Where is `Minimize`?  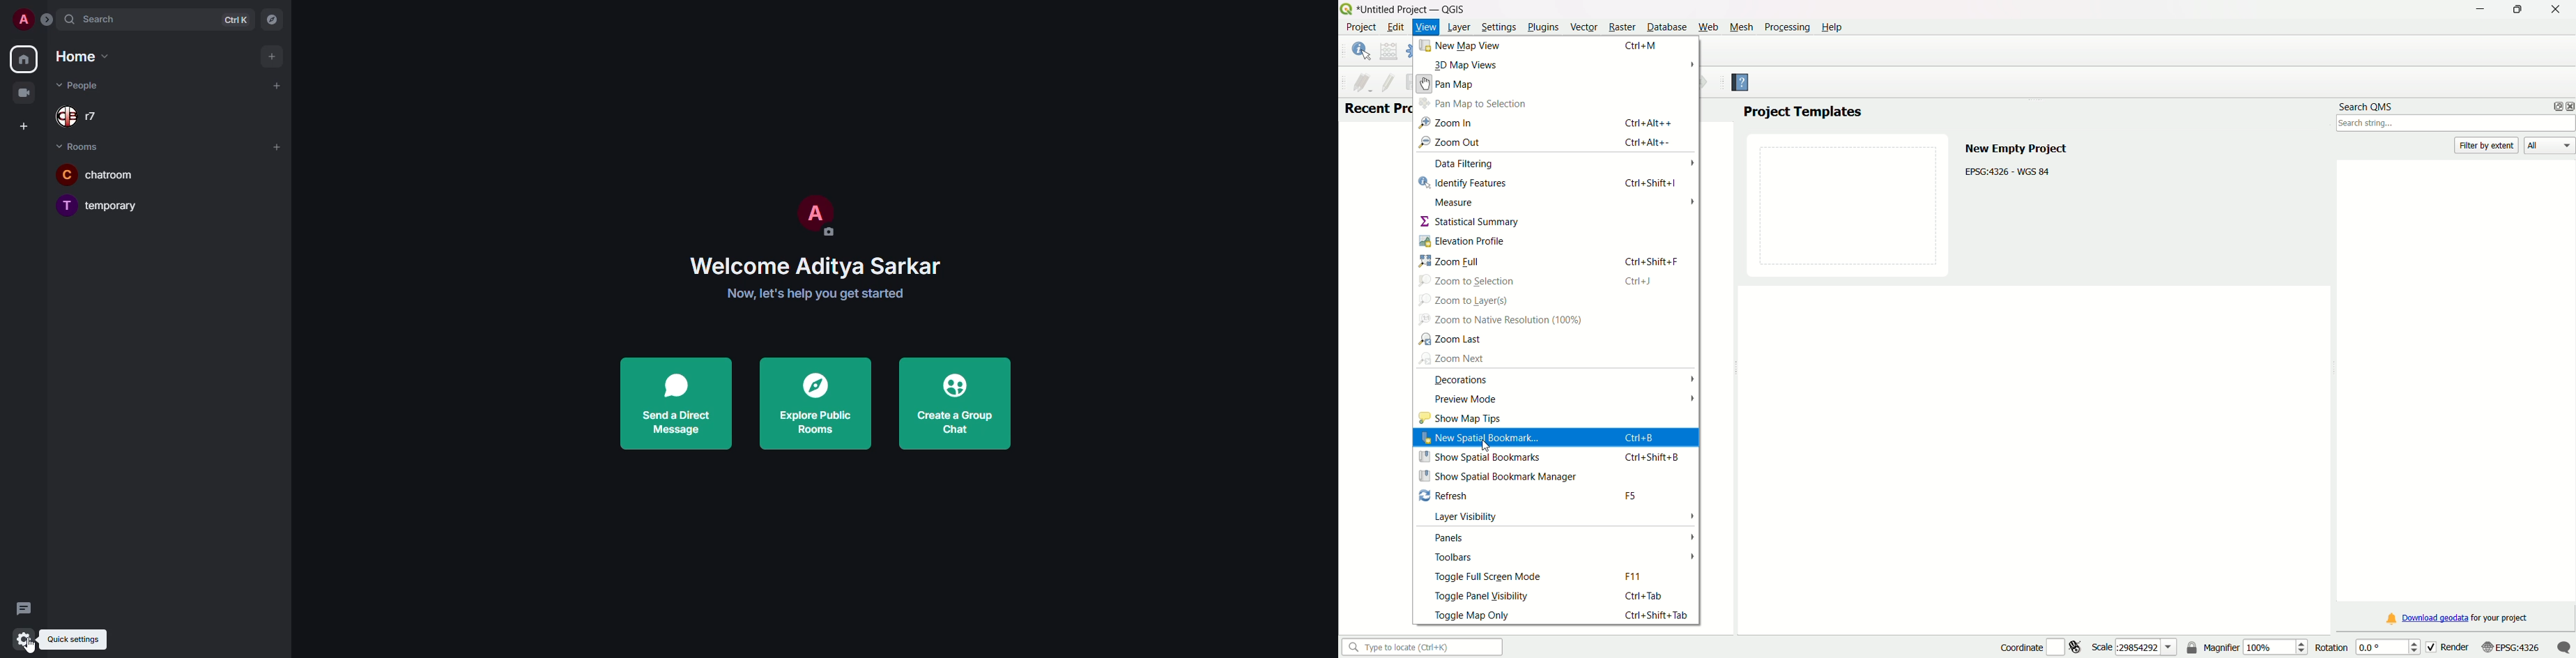
Minimize is located at coordinates (2479, 10).